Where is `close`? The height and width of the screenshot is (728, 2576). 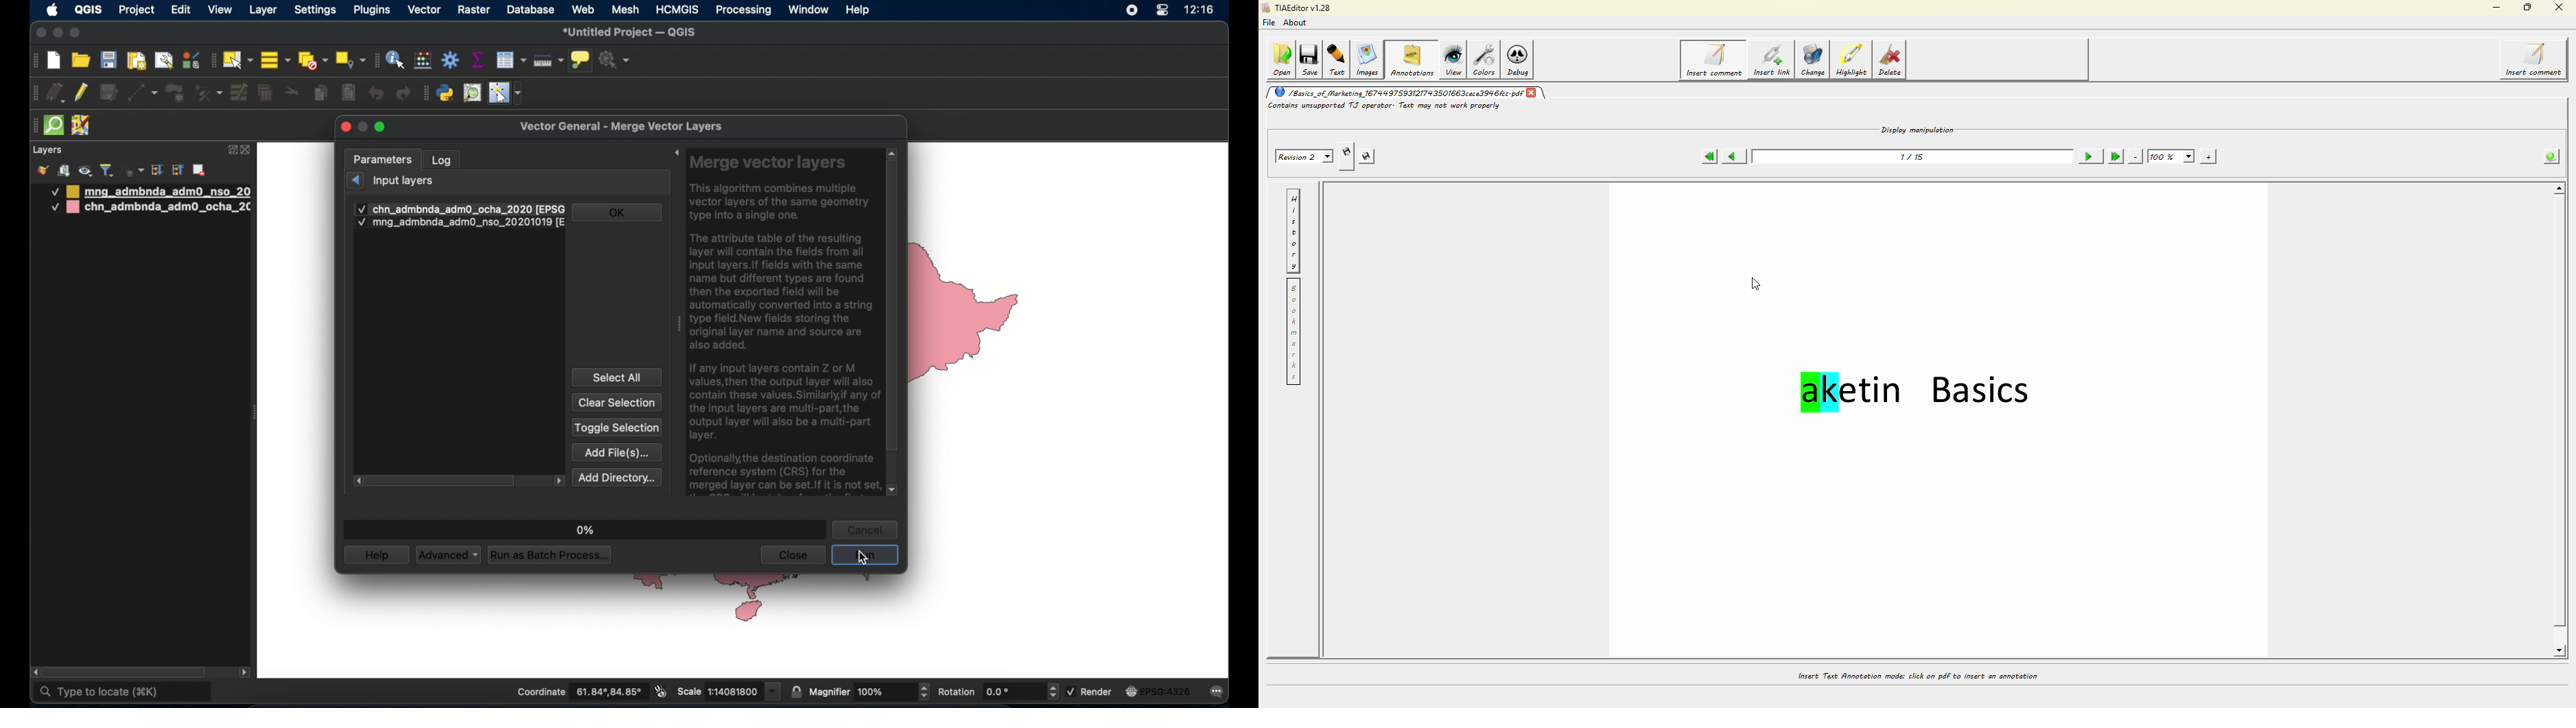 close is located at coordinates (39, 33).